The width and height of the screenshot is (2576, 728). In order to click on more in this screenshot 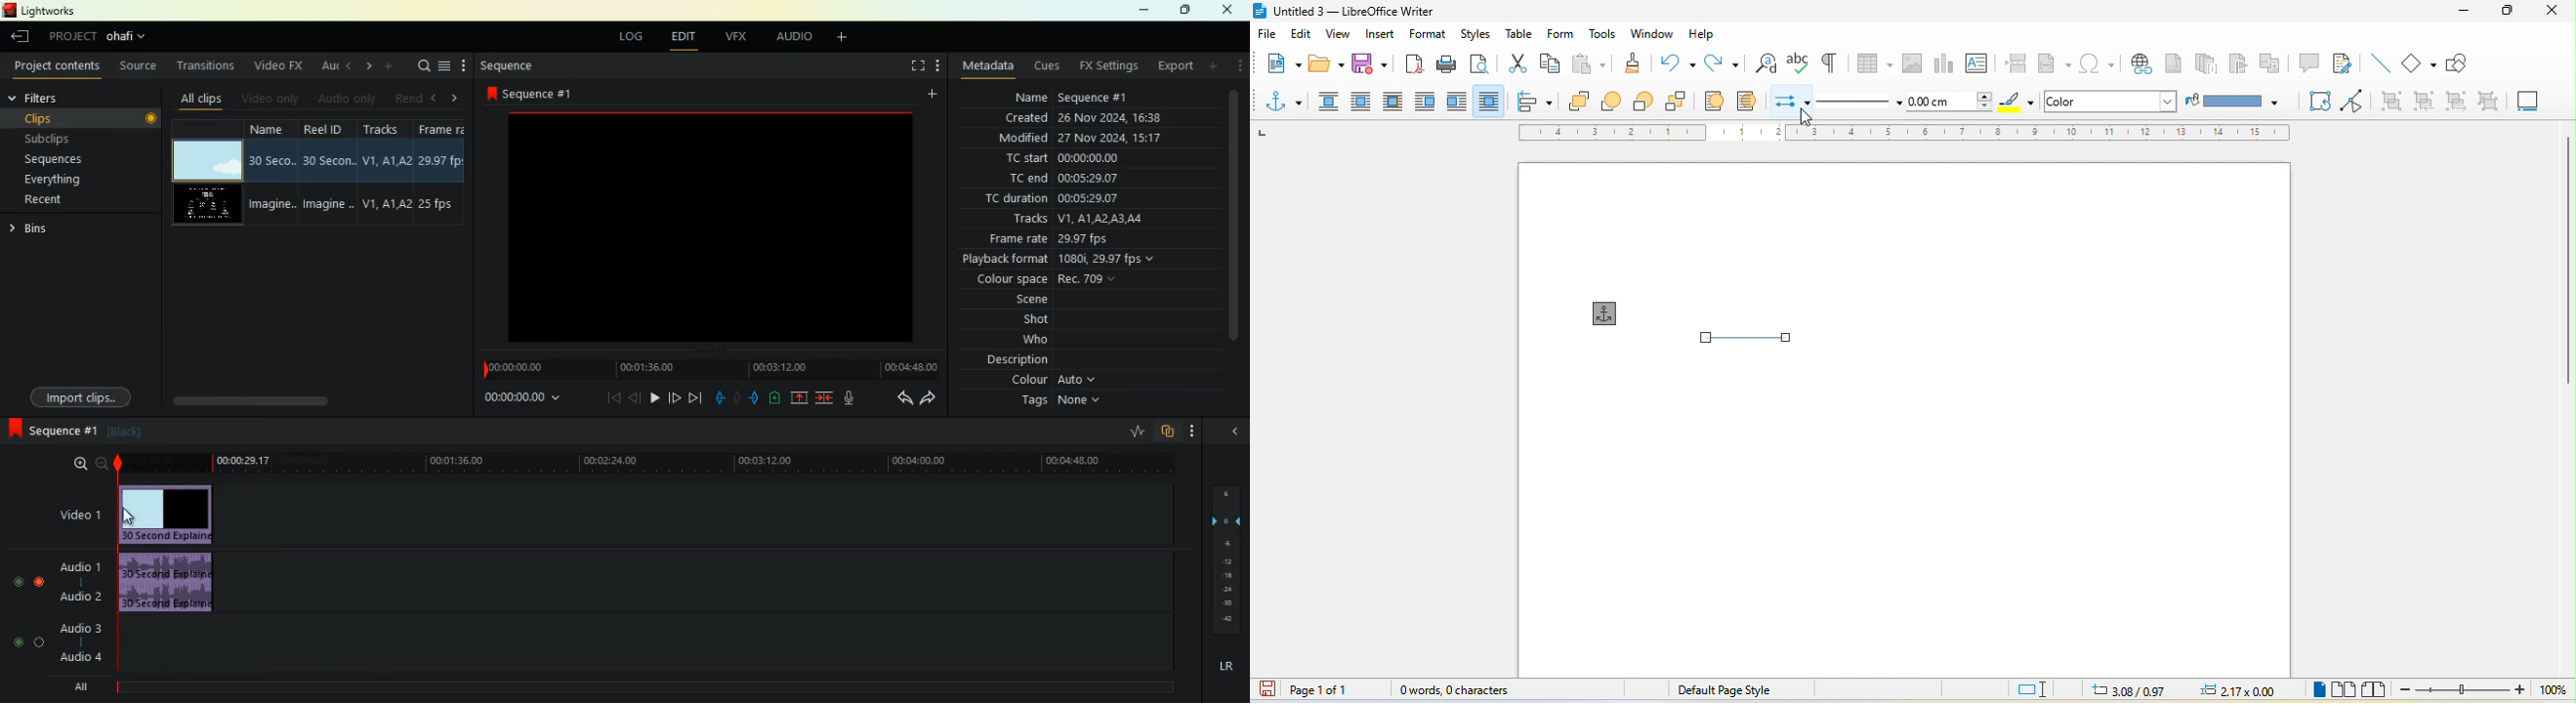, I will do `click(1241, 65)`.